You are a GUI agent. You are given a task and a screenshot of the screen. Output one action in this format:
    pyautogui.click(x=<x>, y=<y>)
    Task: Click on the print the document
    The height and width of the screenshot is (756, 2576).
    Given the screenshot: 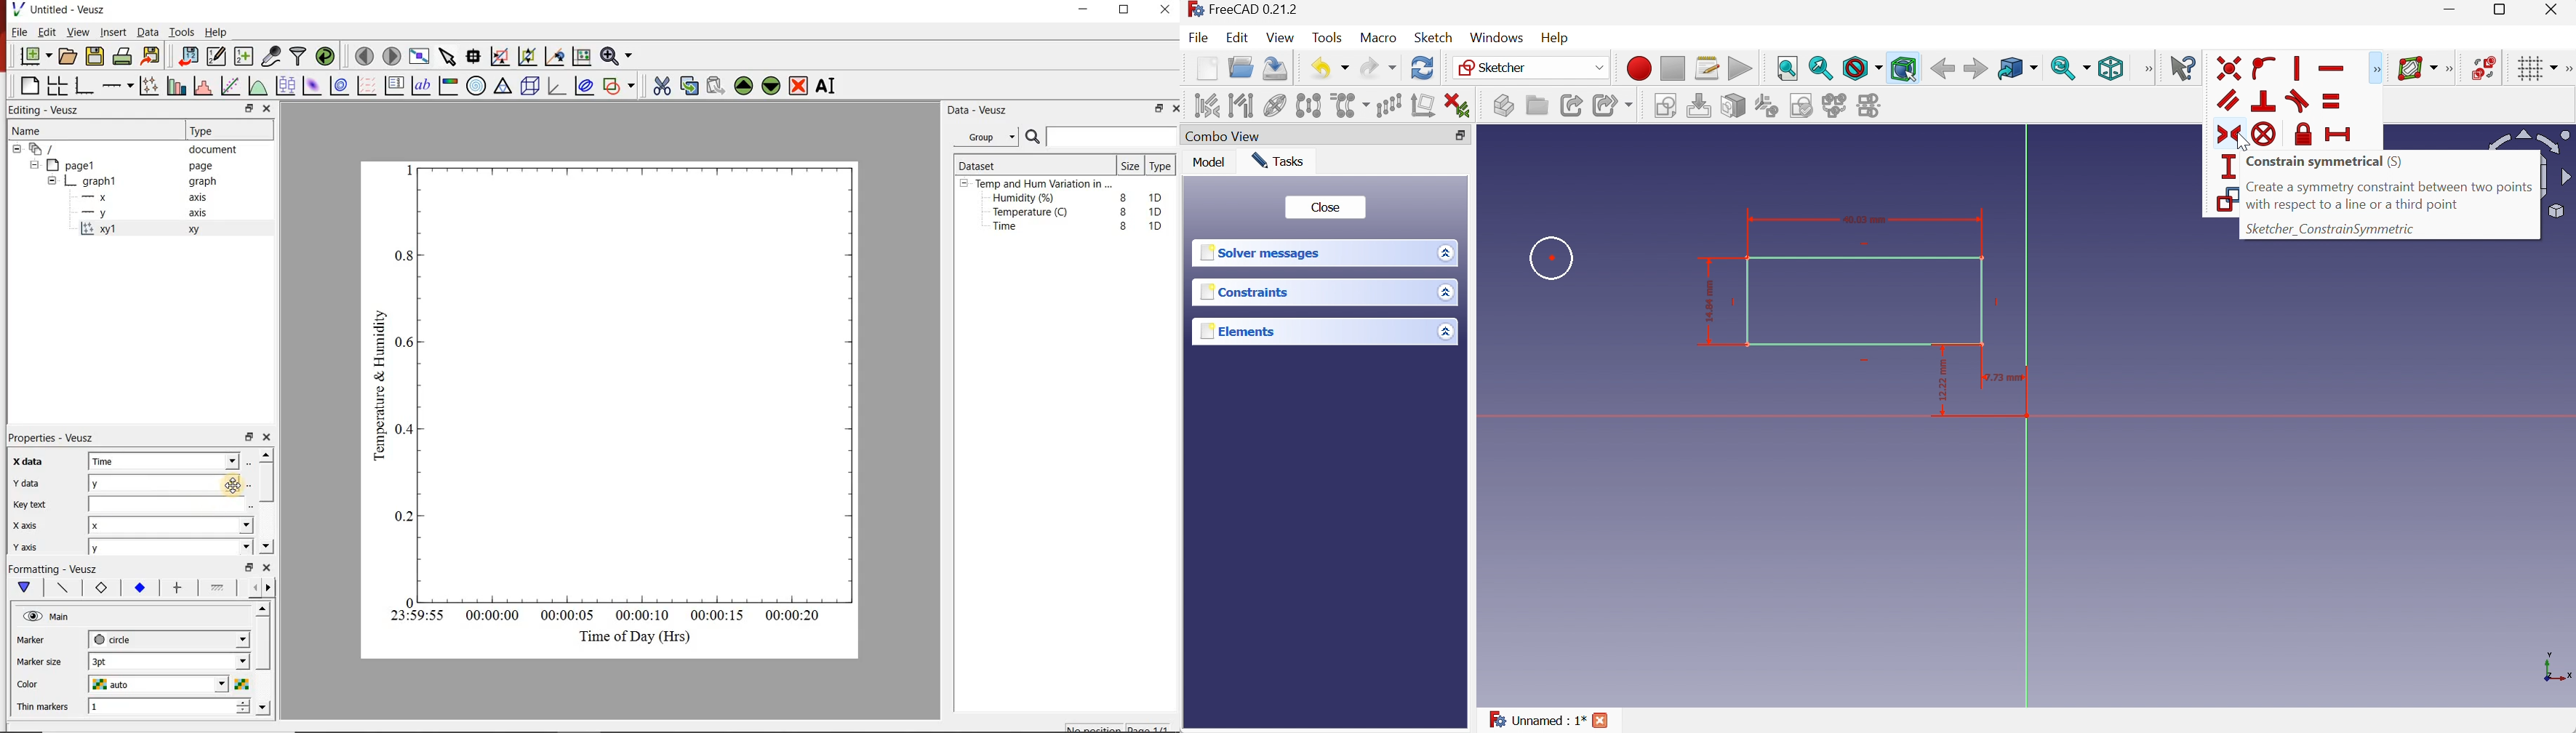 What is the action you would take?
    pyautogui.click(x=123, y=58)
    